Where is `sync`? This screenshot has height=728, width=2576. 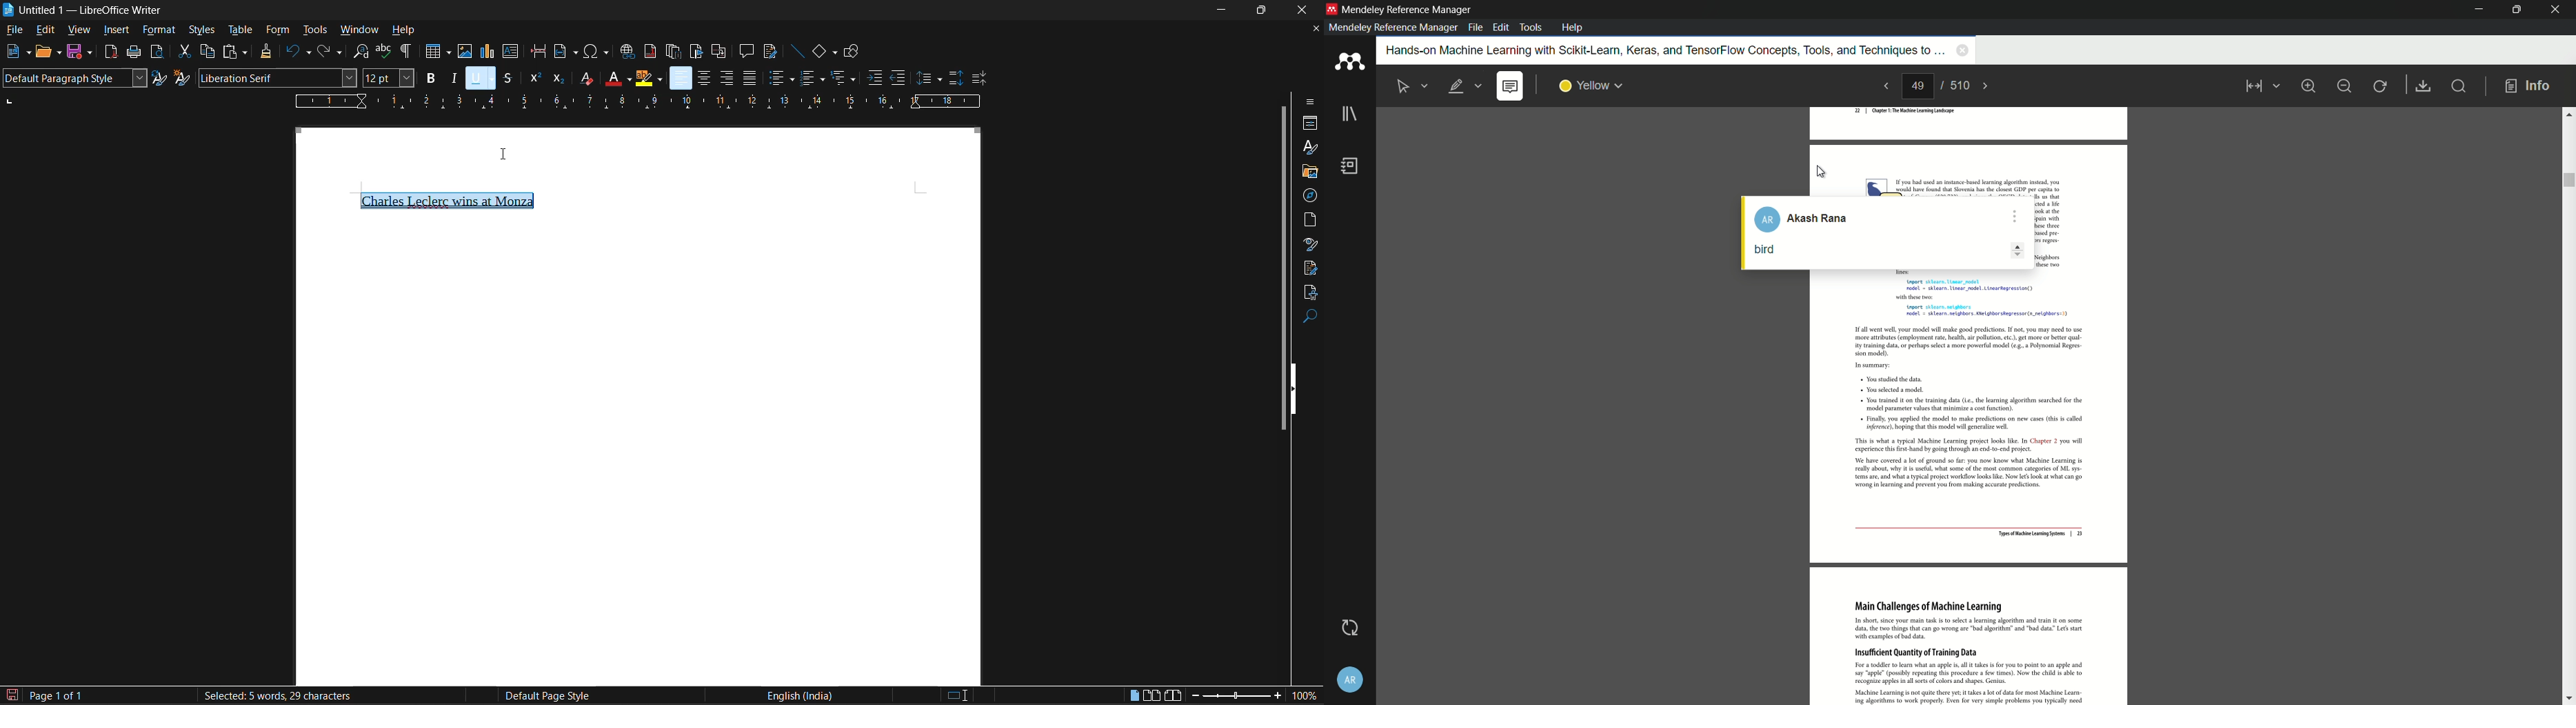
sync is located at coordinates (1348, 628).